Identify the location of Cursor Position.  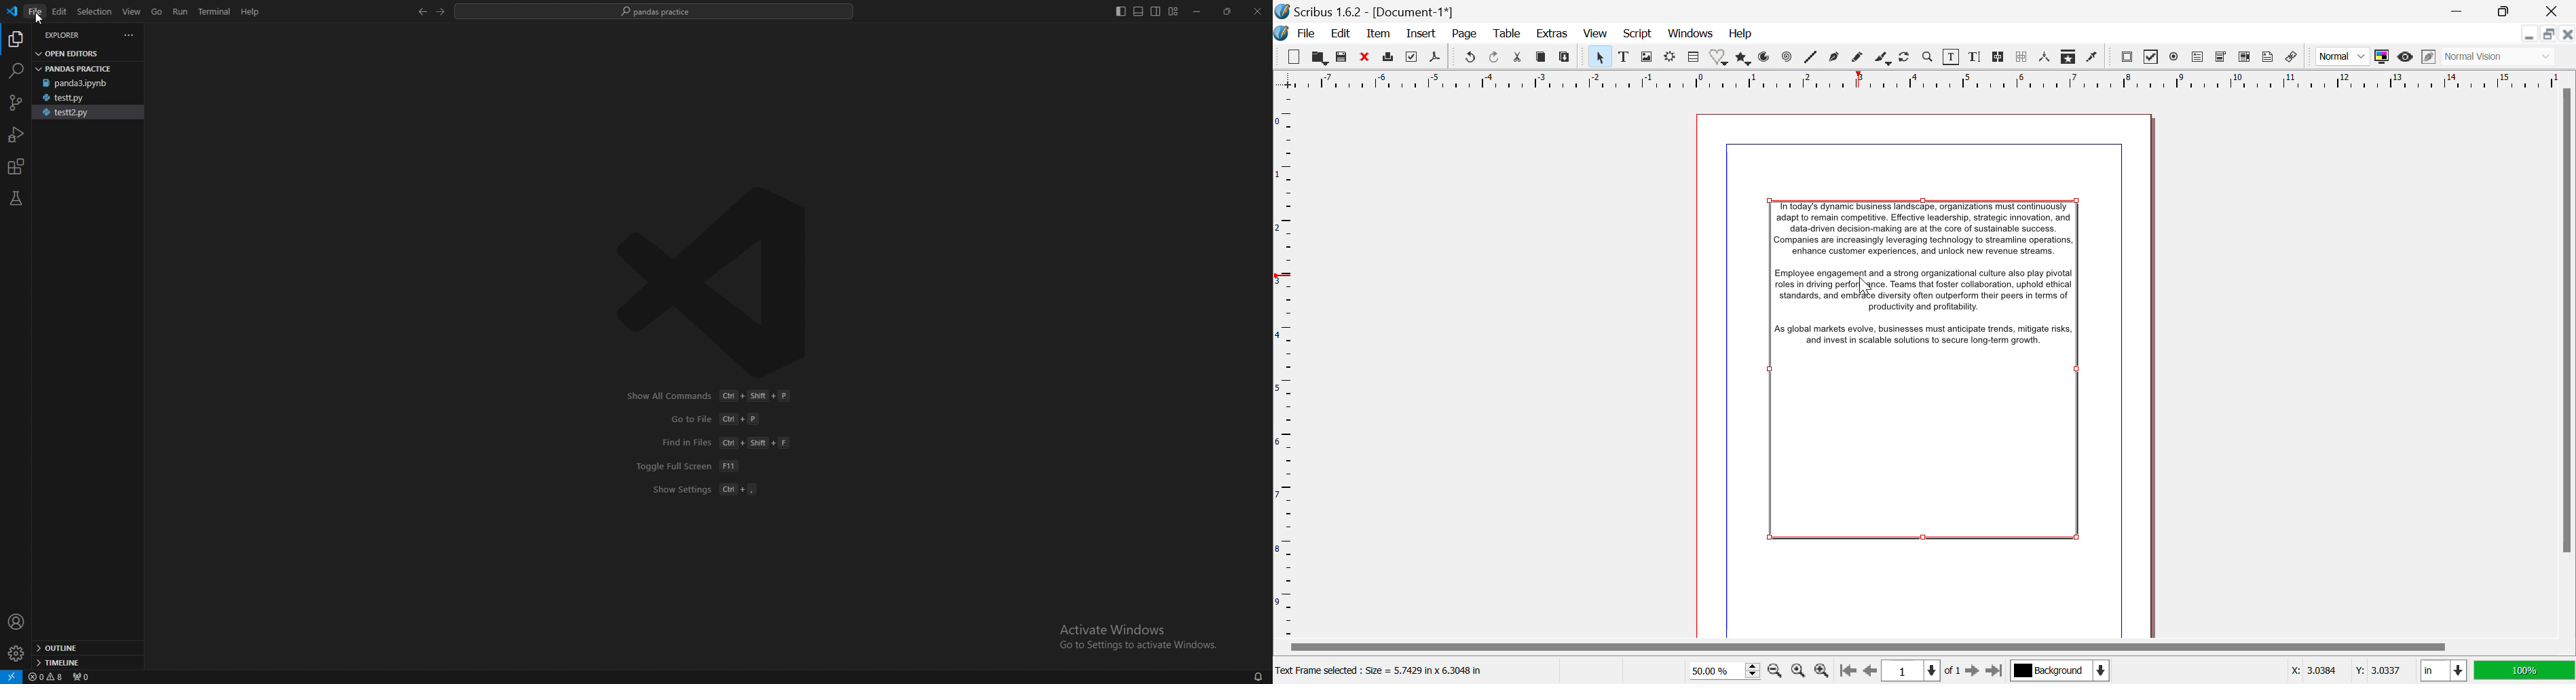
(2349, 671).